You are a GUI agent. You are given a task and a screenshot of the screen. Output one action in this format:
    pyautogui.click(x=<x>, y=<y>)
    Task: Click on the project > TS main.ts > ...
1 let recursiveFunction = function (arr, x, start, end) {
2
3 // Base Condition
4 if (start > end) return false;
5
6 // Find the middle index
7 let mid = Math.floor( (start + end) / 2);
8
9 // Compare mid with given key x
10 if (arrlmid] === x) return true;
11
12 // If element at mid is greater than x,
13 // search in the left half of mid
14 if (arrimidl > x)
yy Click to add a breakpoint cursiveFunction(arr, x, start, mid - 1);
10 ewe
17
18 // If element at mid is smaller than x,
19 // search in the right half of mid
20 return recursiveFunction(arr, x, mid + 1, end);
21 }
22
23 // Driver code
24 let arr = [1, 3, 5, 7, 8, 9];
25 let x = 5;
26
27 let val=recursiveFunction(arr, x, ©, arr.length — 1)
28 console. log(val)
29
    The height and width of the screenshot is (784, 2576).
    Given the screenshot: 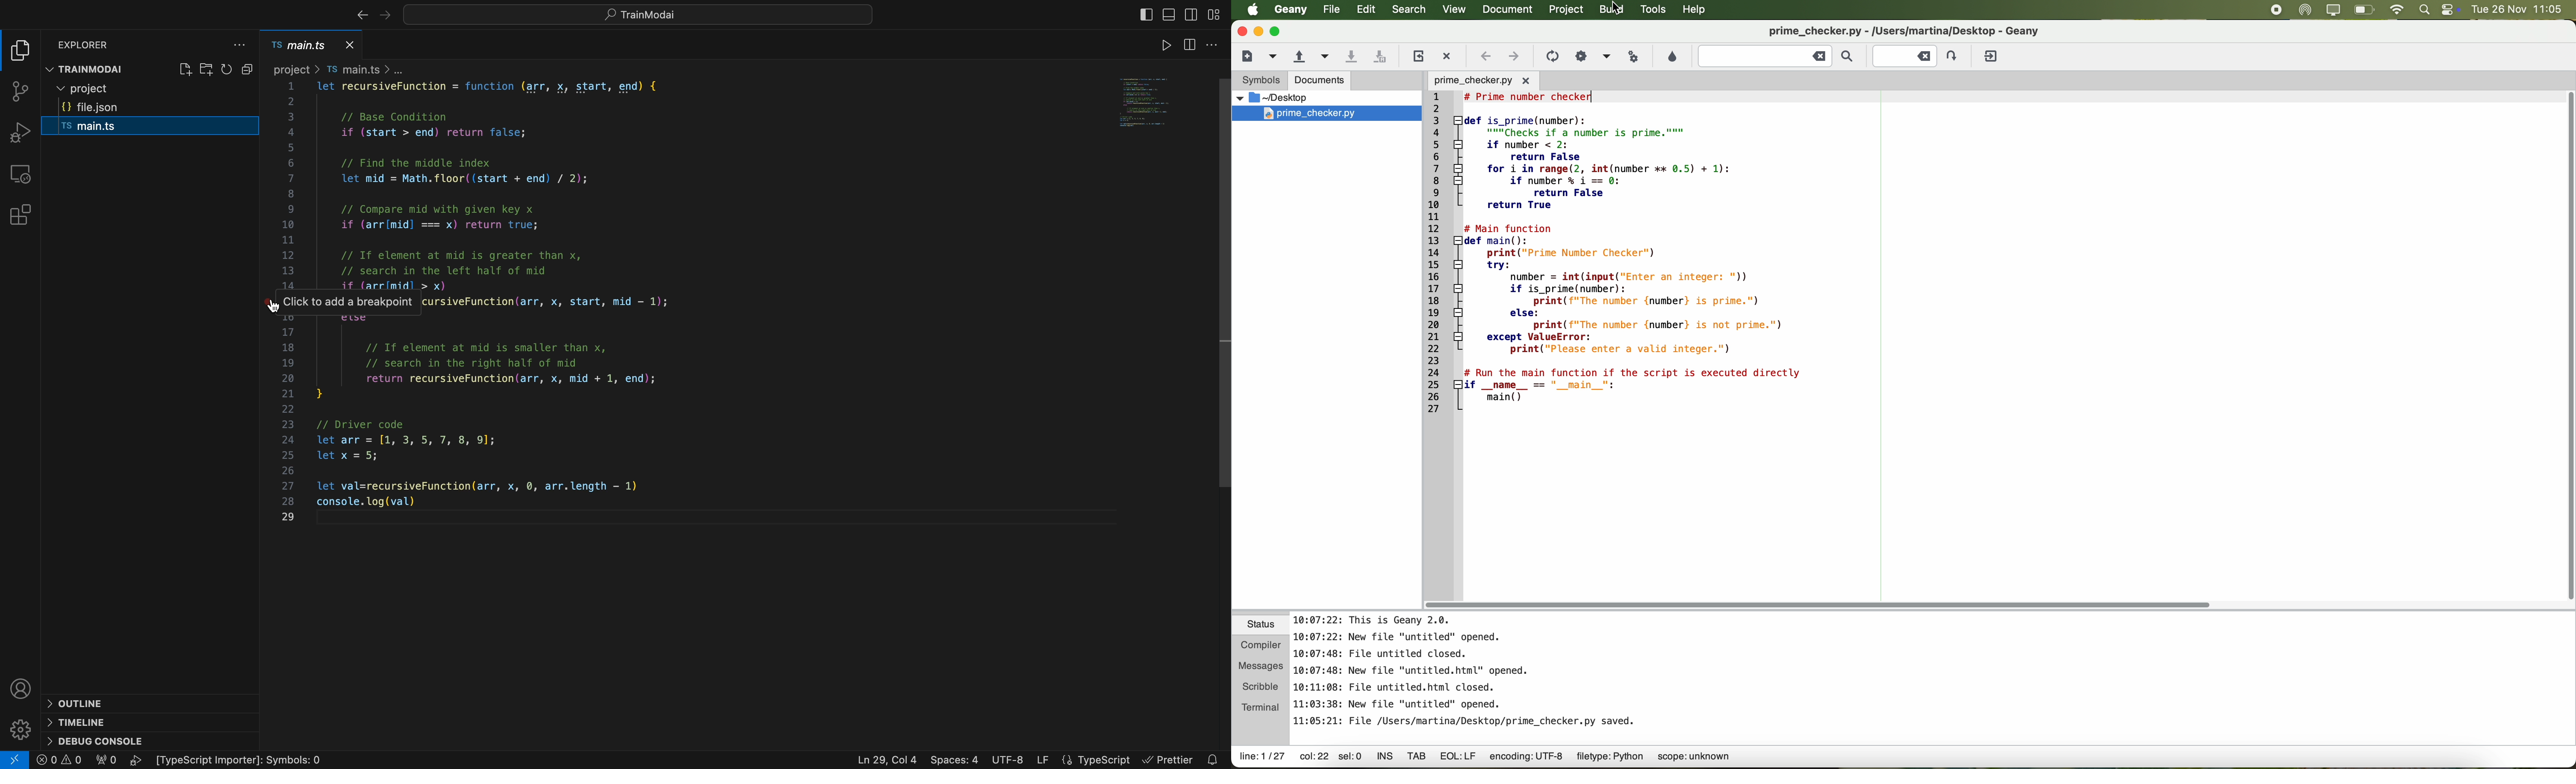 What is the action you would take?
    pyautogui.click(x=605, y=298)
    